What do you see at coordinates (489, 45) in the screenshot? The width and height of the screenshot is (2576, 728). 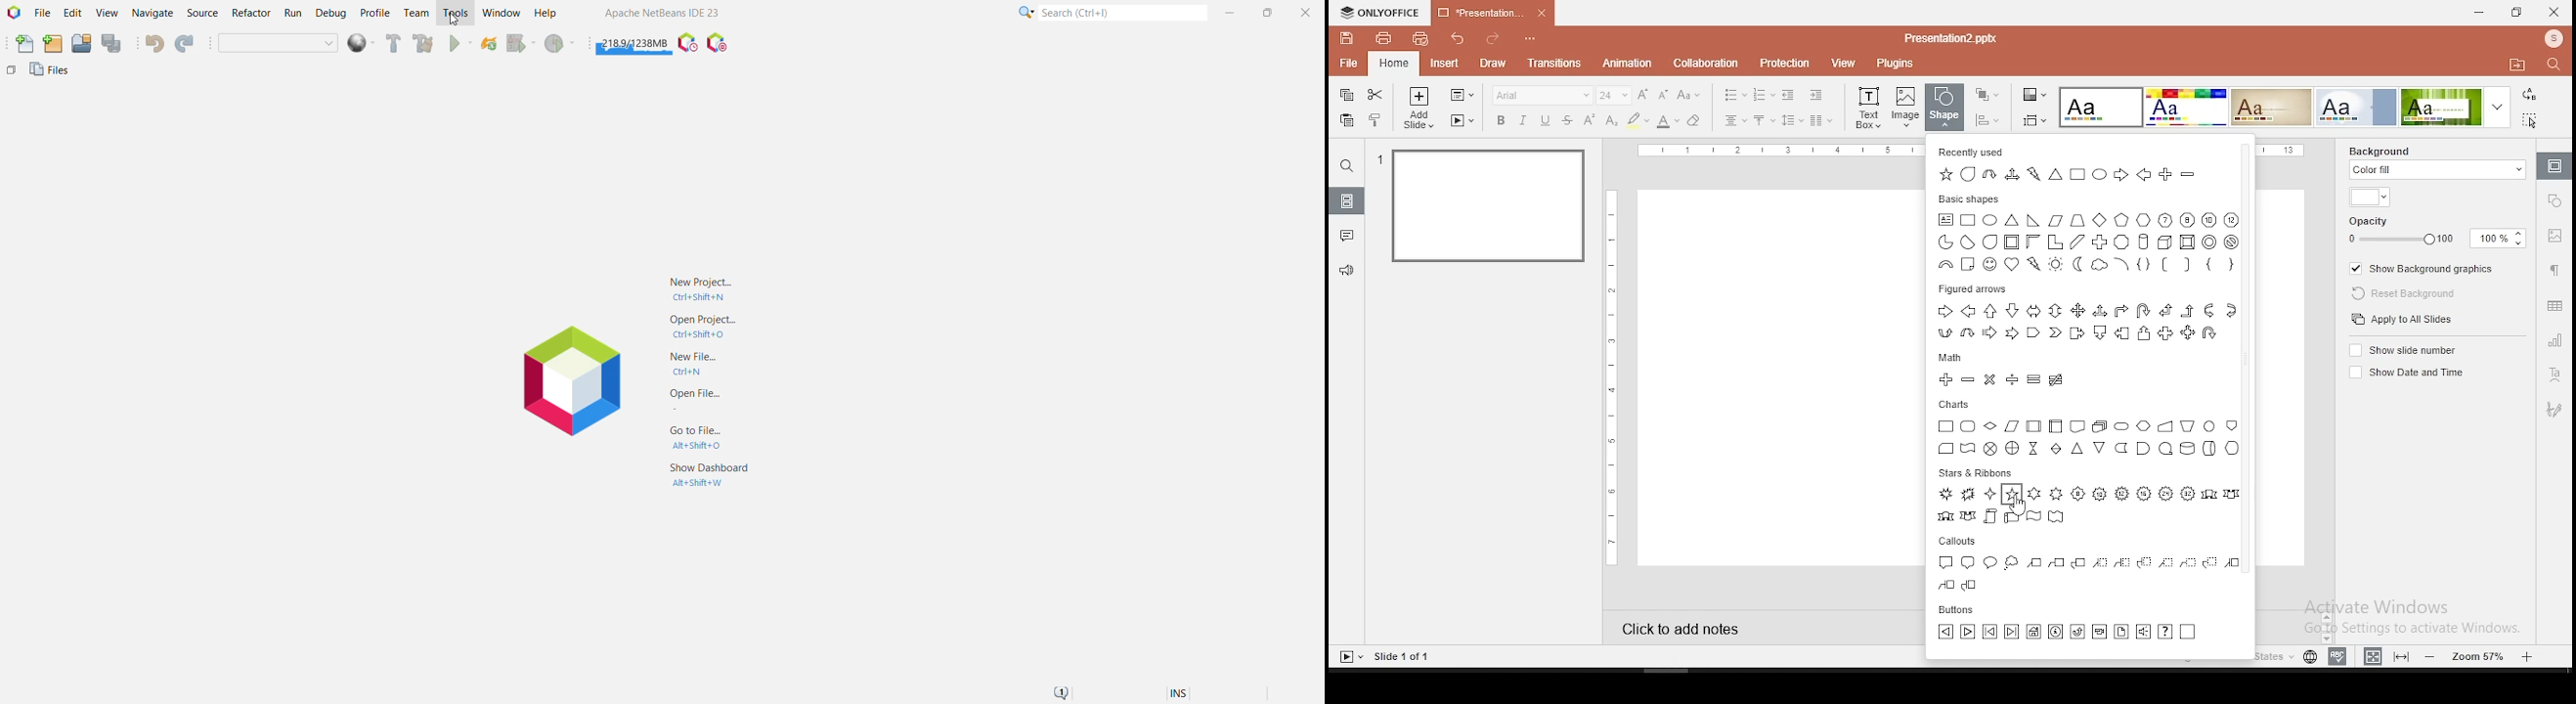 I see `Reload` at bounding box center [489, 45].